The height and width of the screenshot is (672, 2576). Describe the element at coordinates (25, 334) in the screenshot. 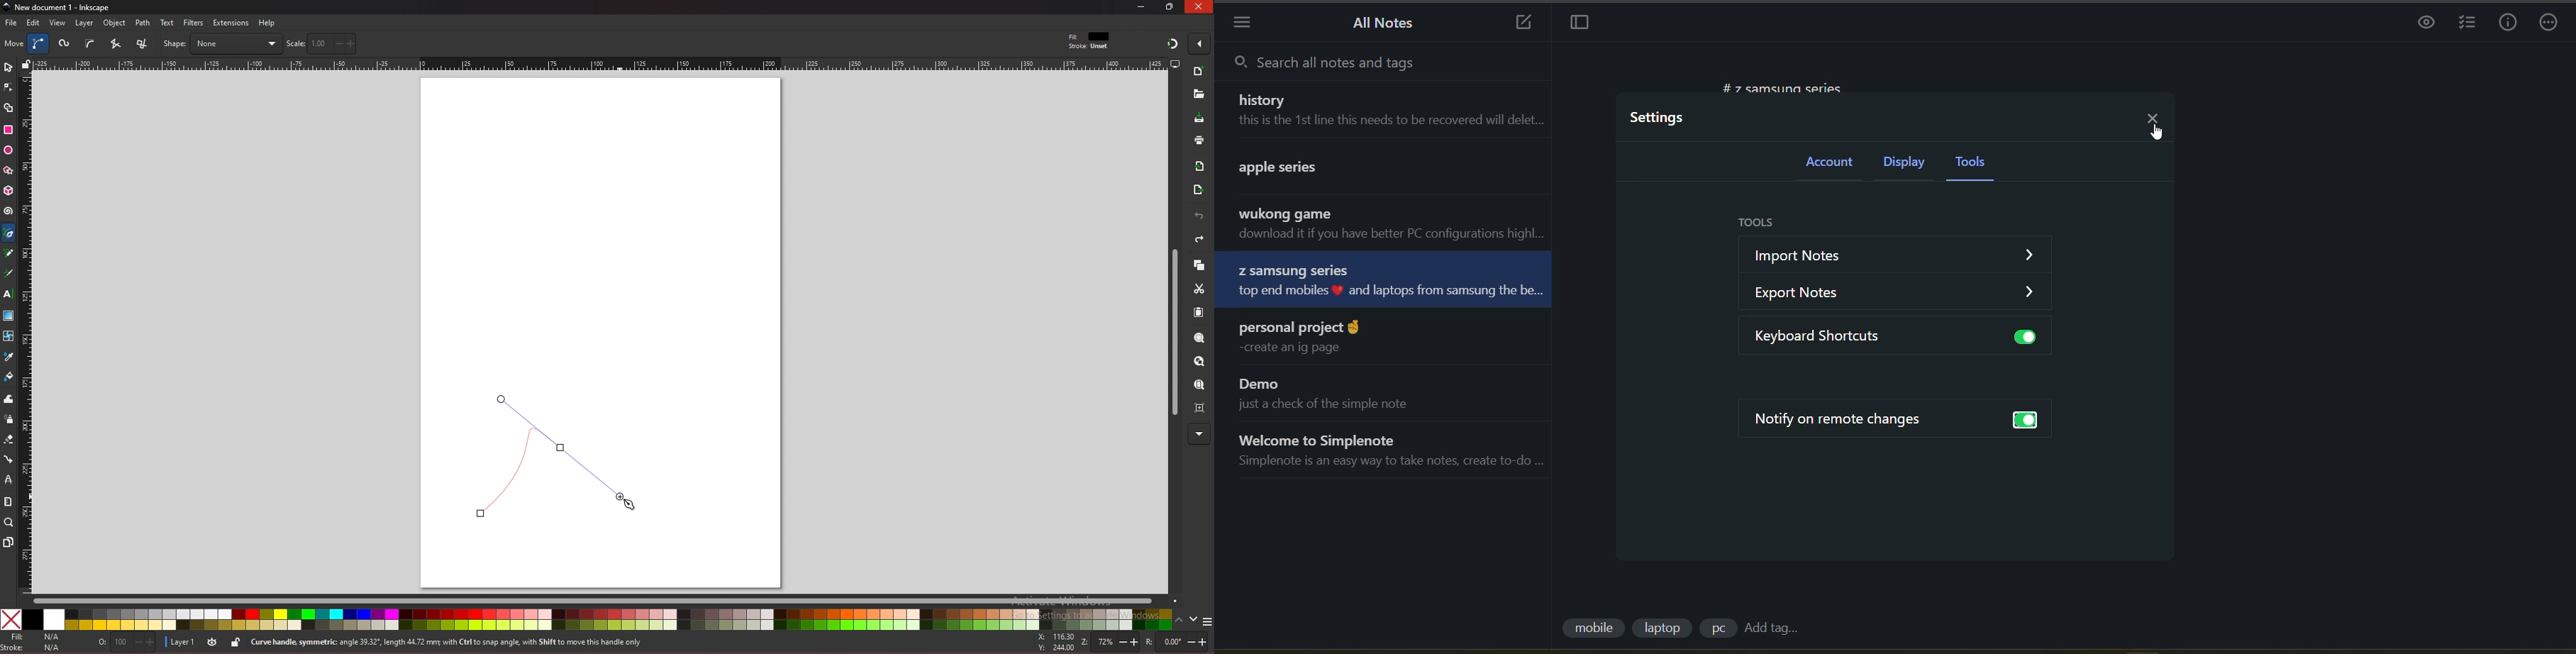

I see `vertical rule` at that location.